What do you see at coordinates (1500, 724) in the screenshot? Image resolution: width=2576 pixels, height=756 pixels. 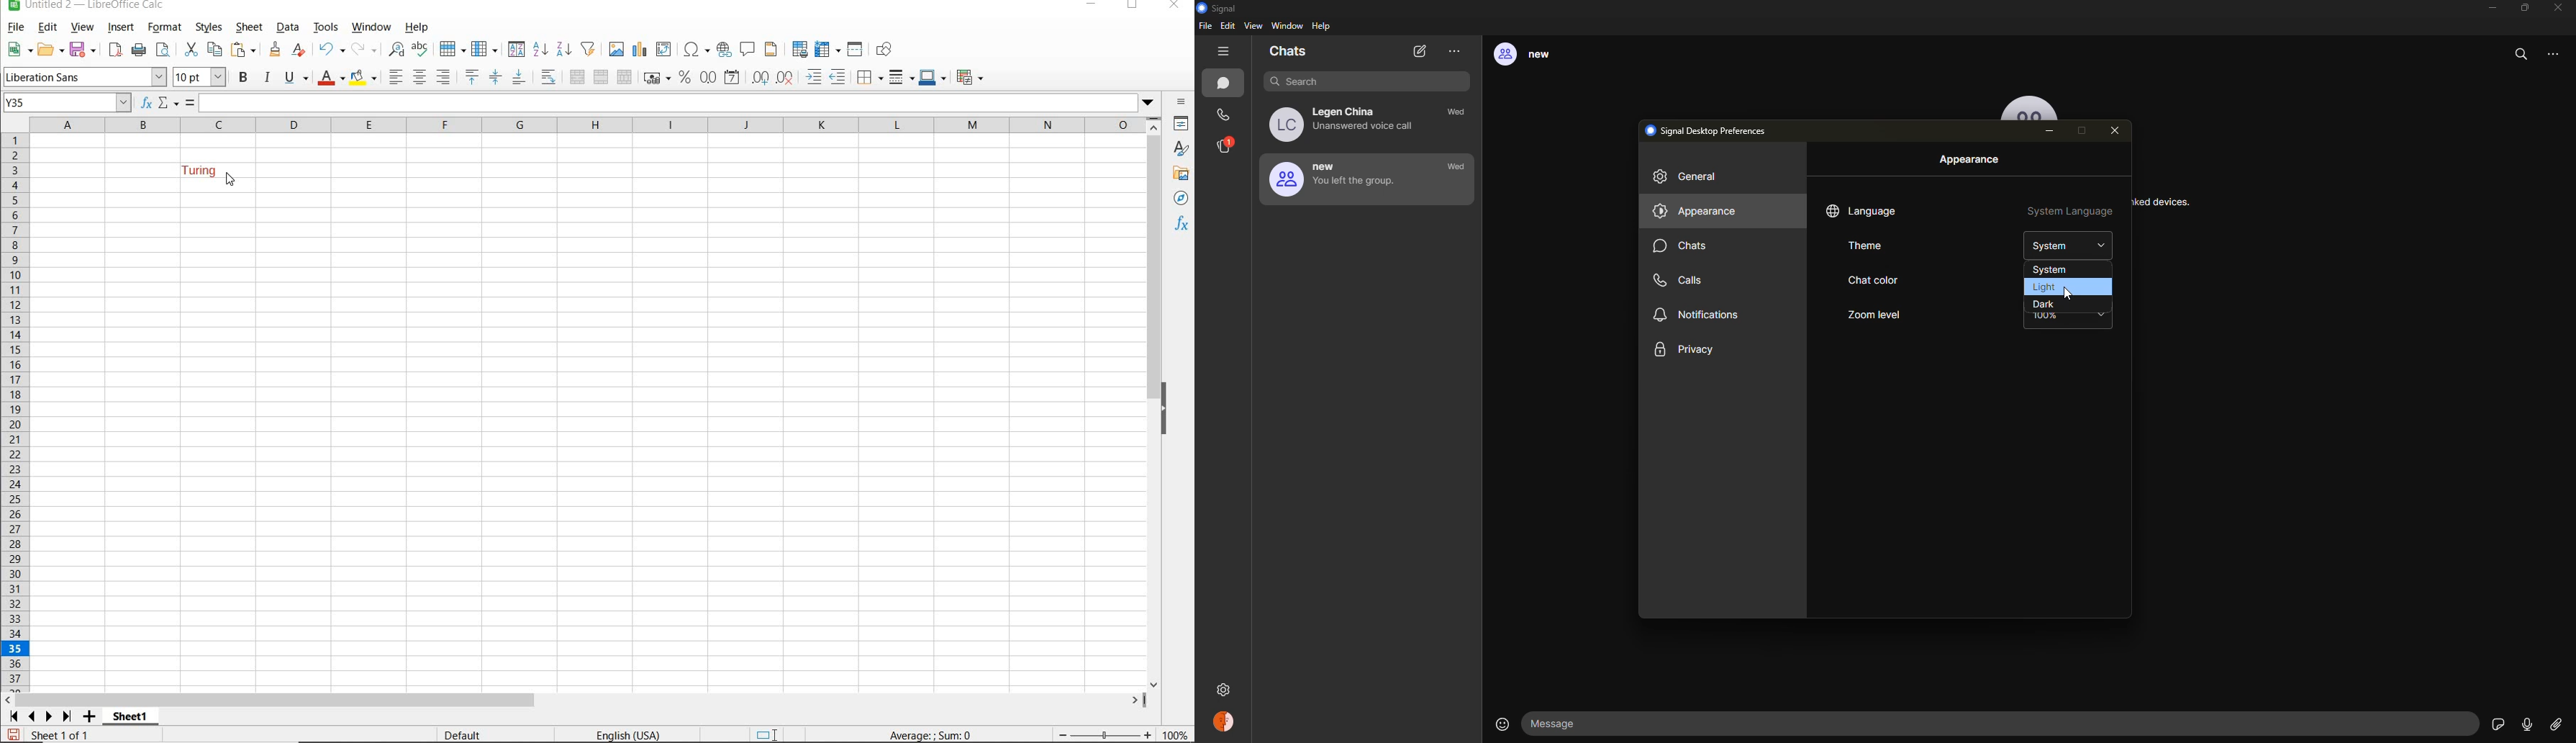 I see `smilley` at bounding box center [1500, 724].